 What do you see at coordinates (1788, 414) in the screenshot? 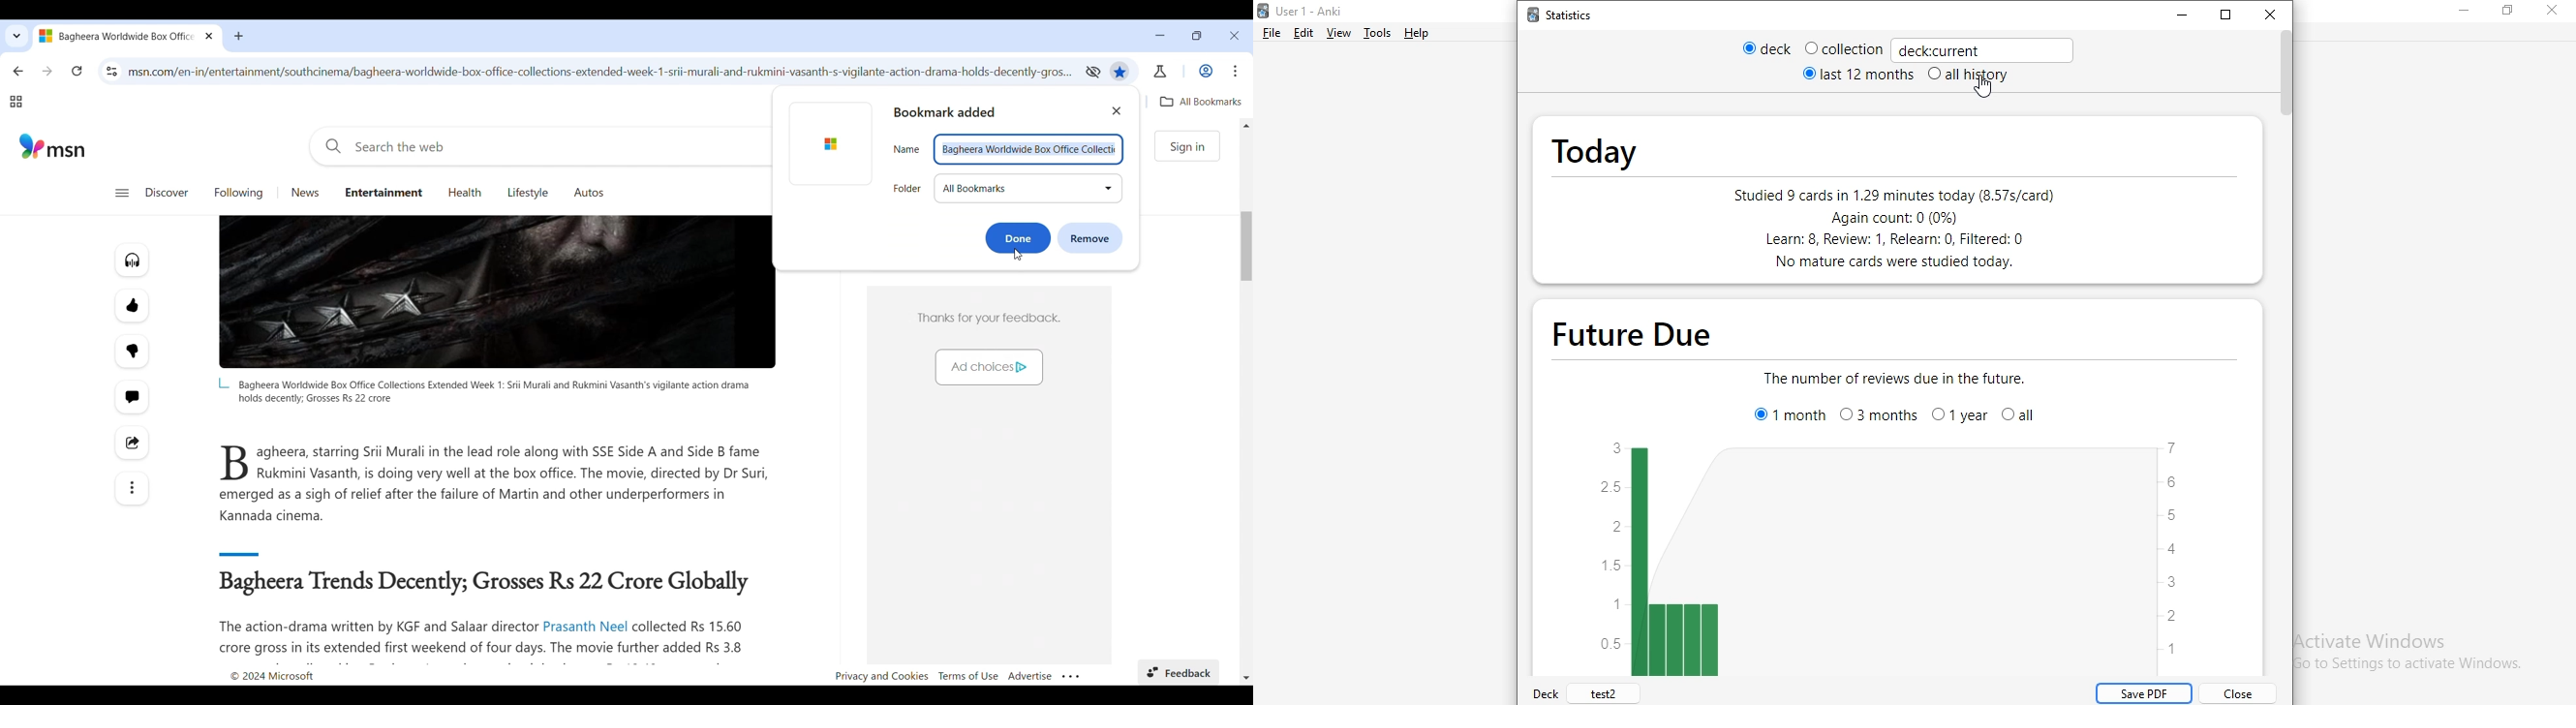
I see `1 month` at bounding box center [1788, 414].